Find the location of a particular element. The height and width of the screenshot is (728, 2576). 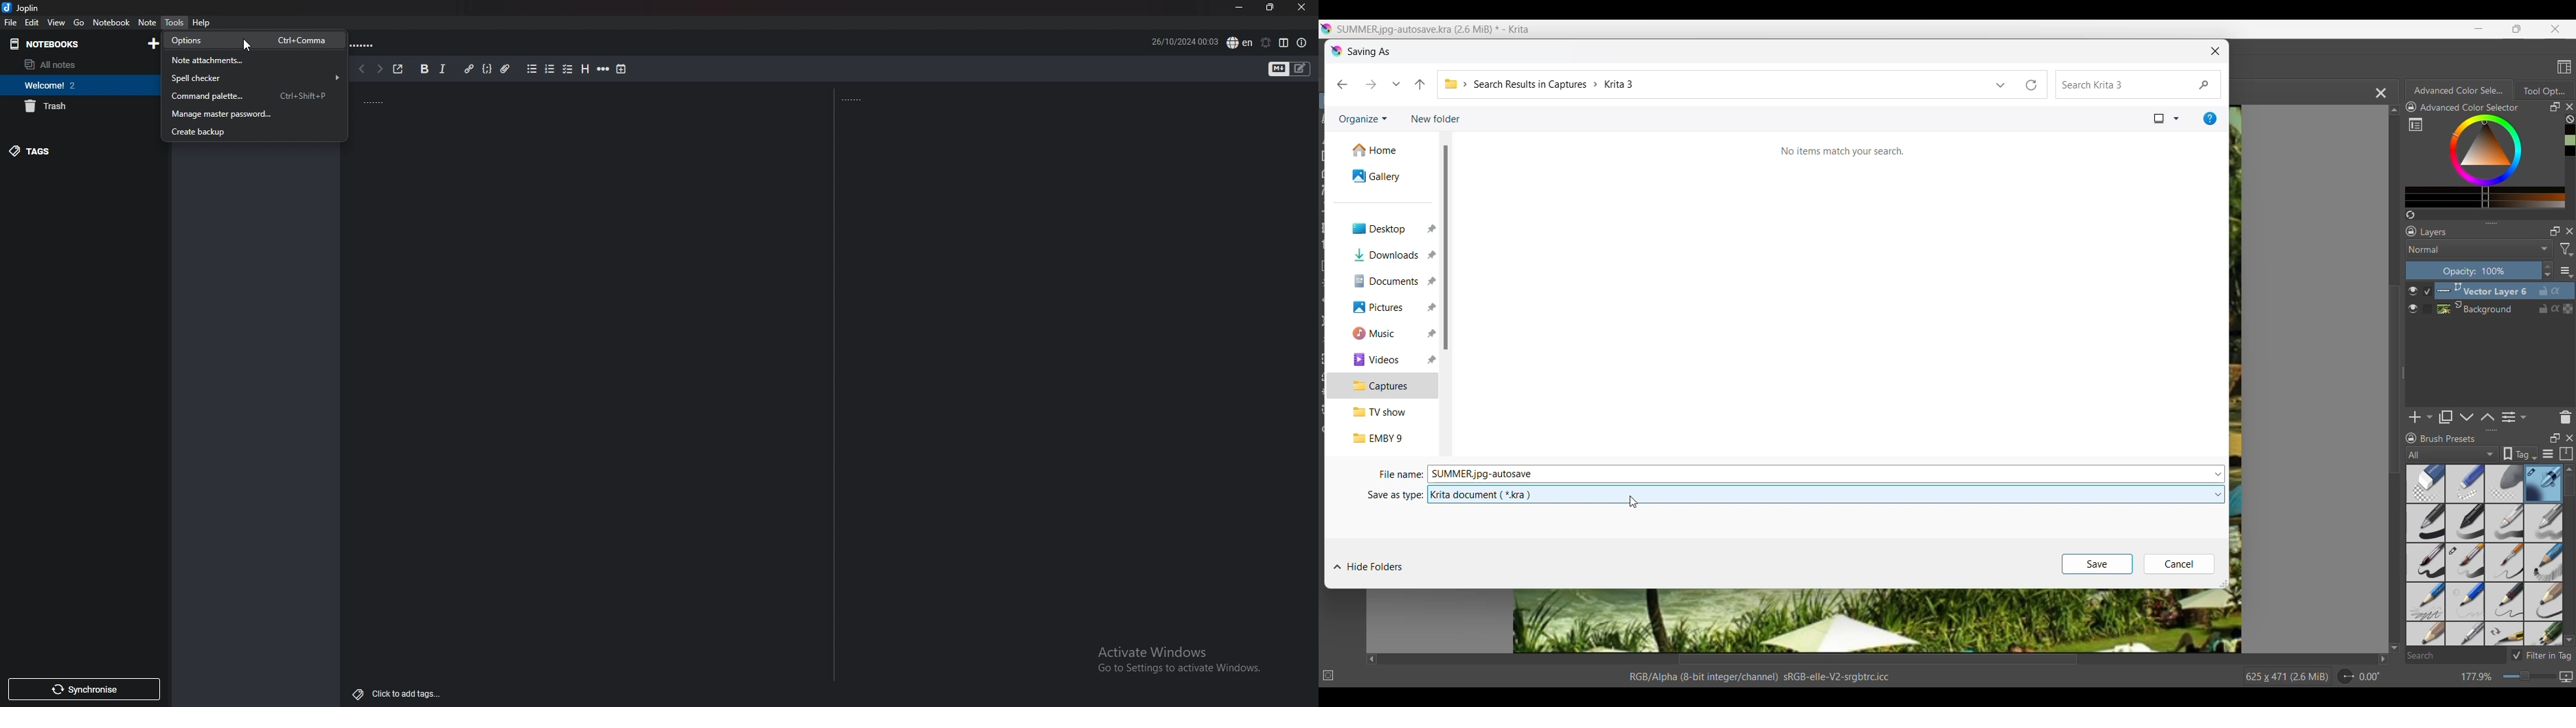

numbered list is located at coordinates (550, 69).